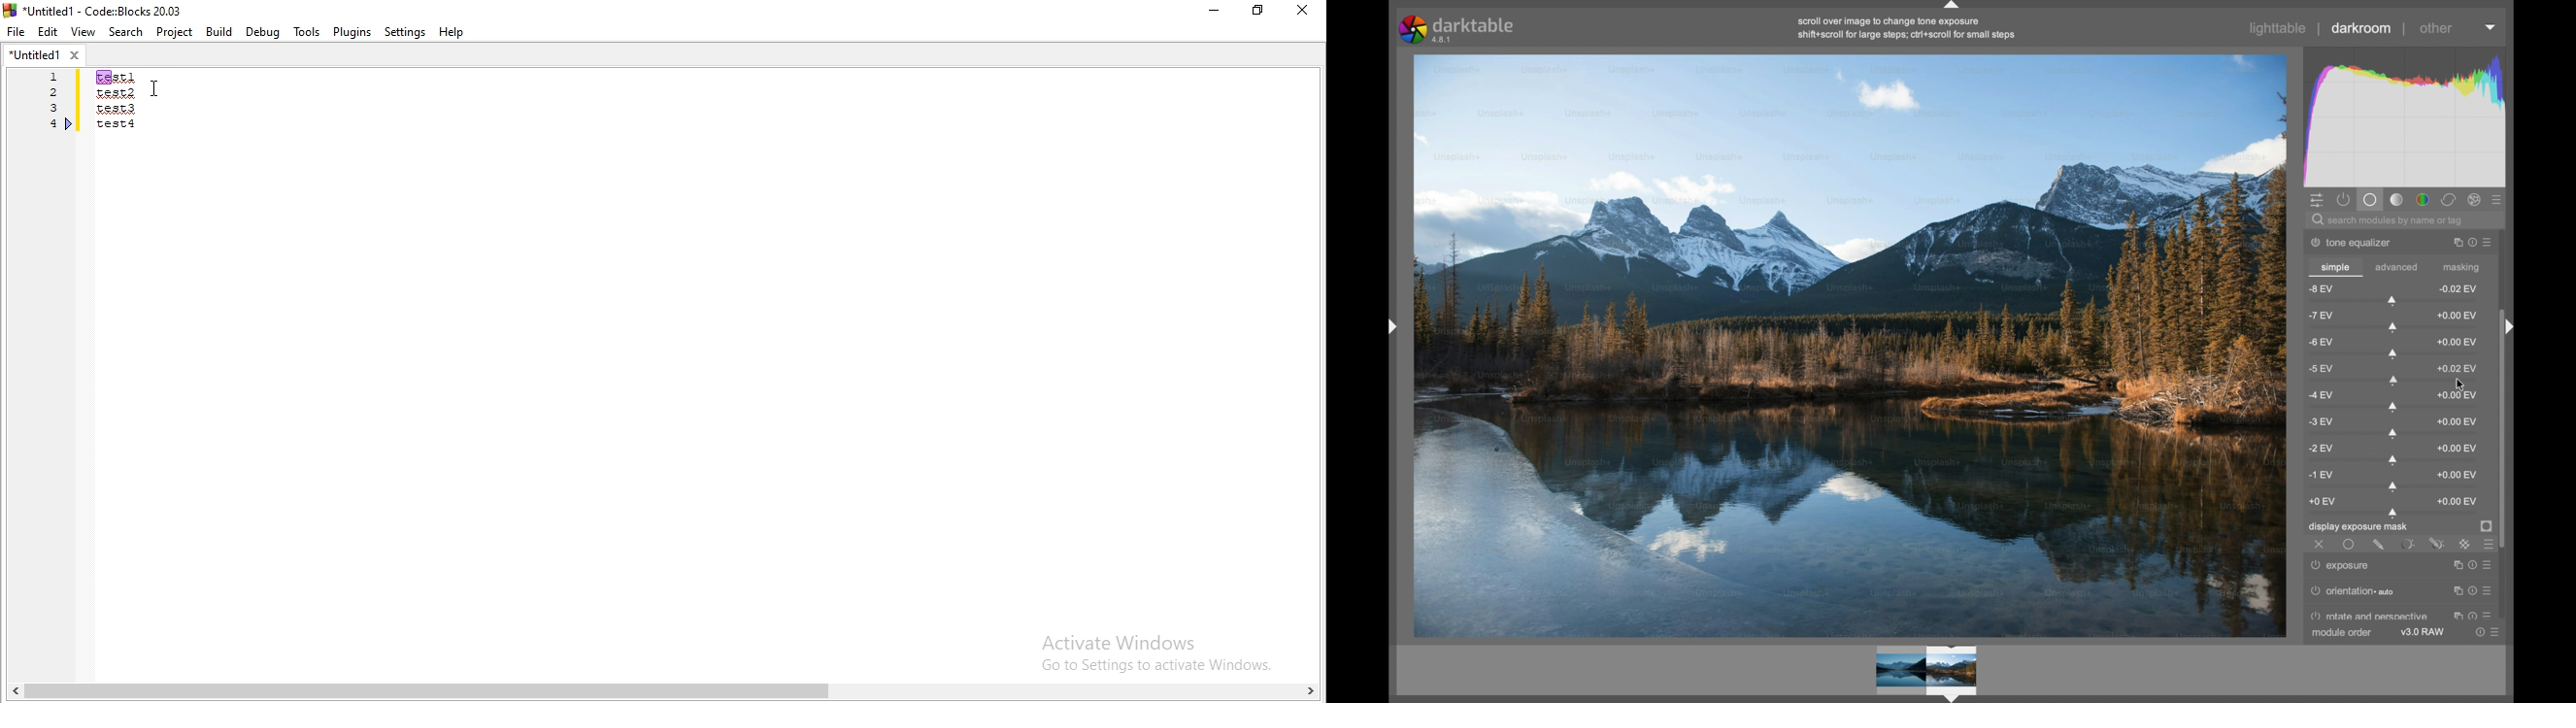 The image size is (2576, 728). I want to click on slider, so click(2392, 461).